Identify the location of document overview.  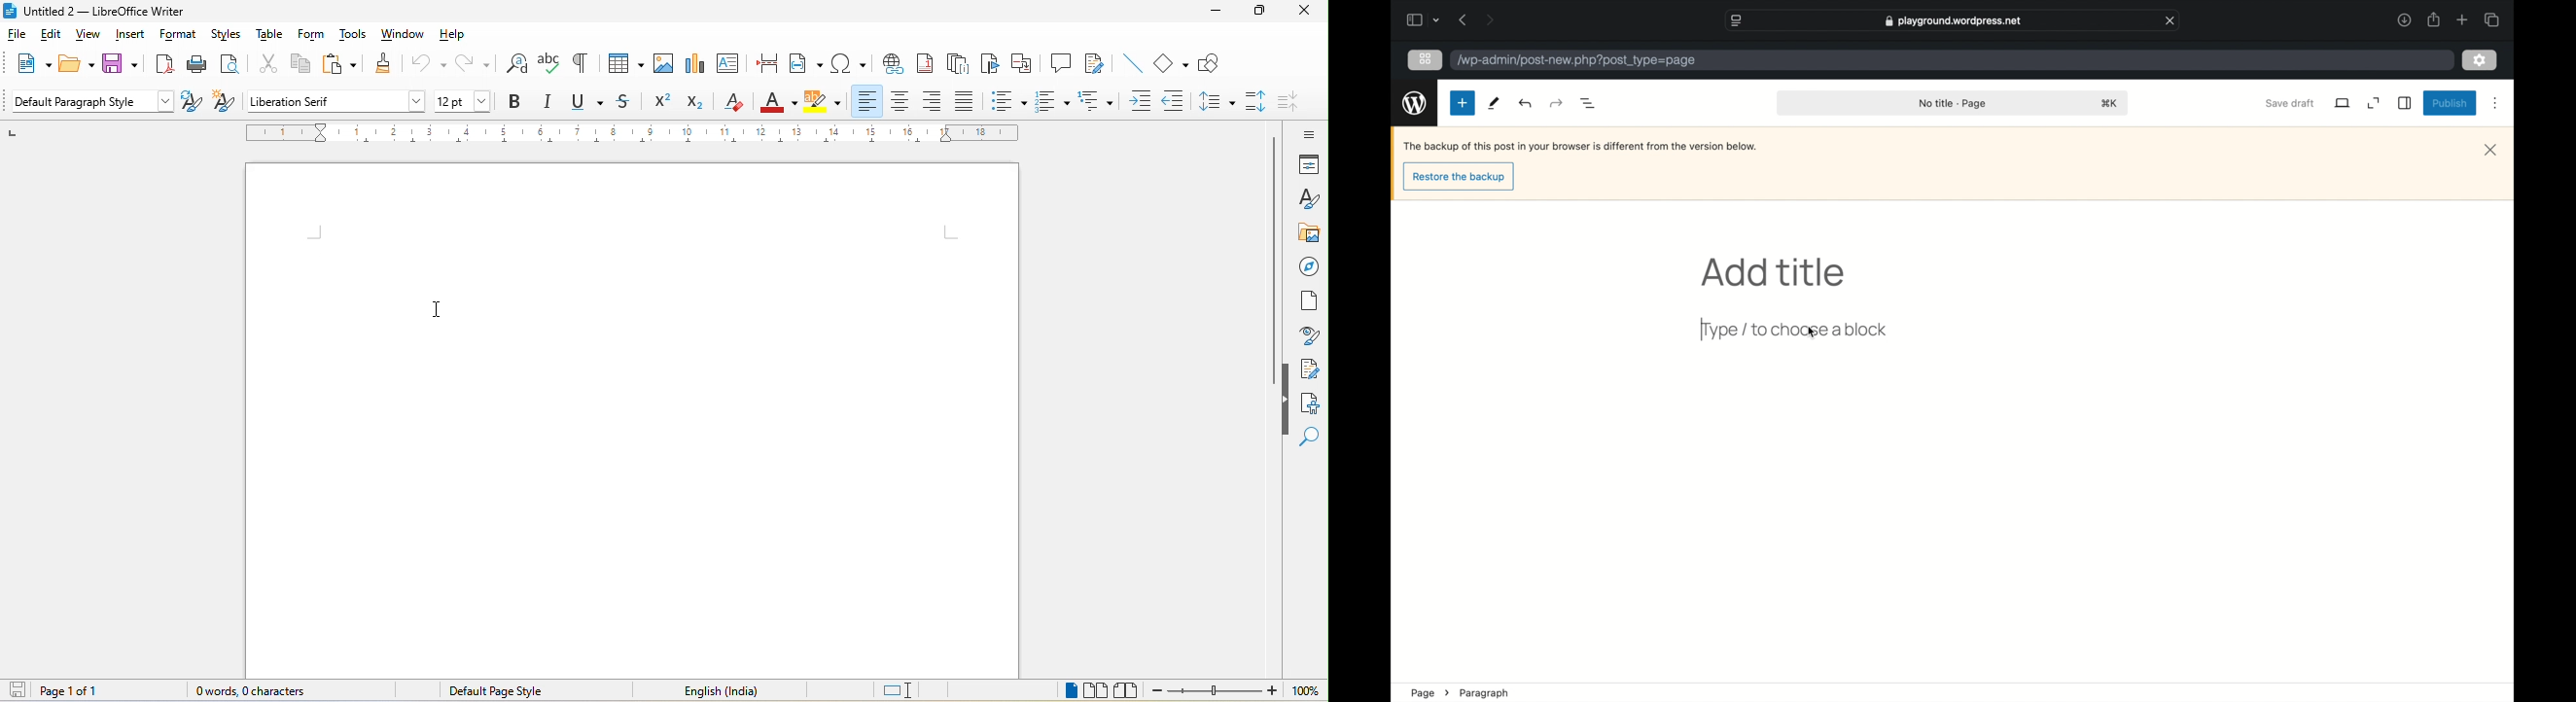
(1587, 102).